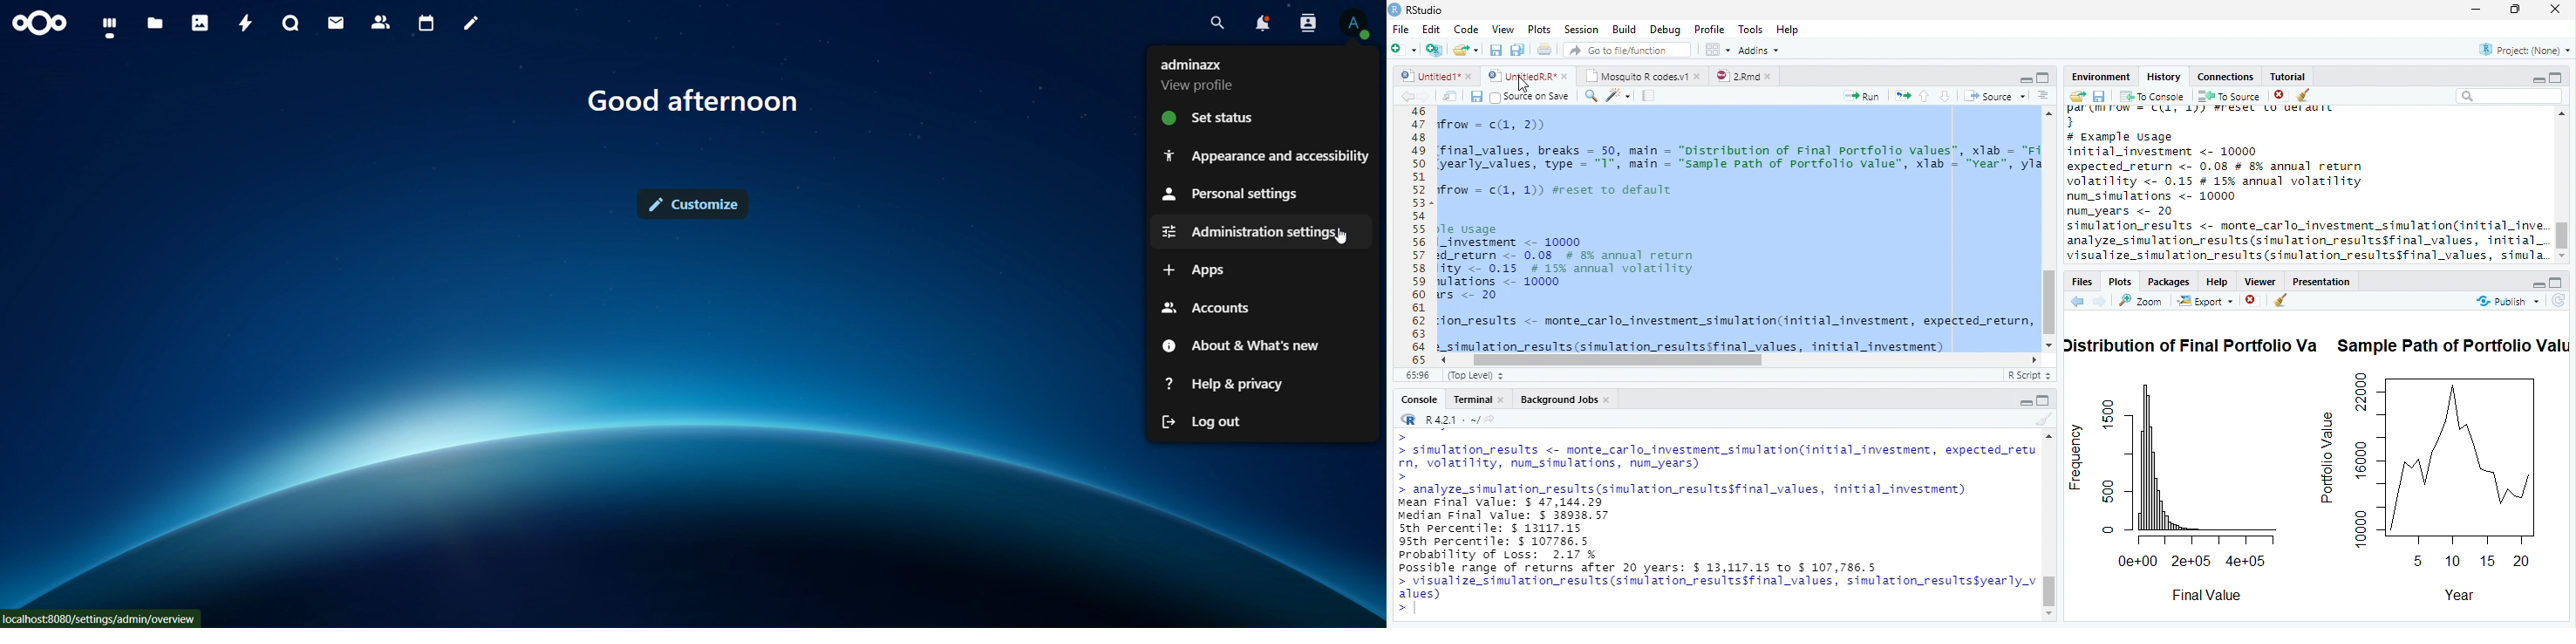 This screenshot has height=644, width=2576. What do you see at coordinates (1416, 10) in the screenshot?
I see `RStudio` at bounding box center [1416, 10].